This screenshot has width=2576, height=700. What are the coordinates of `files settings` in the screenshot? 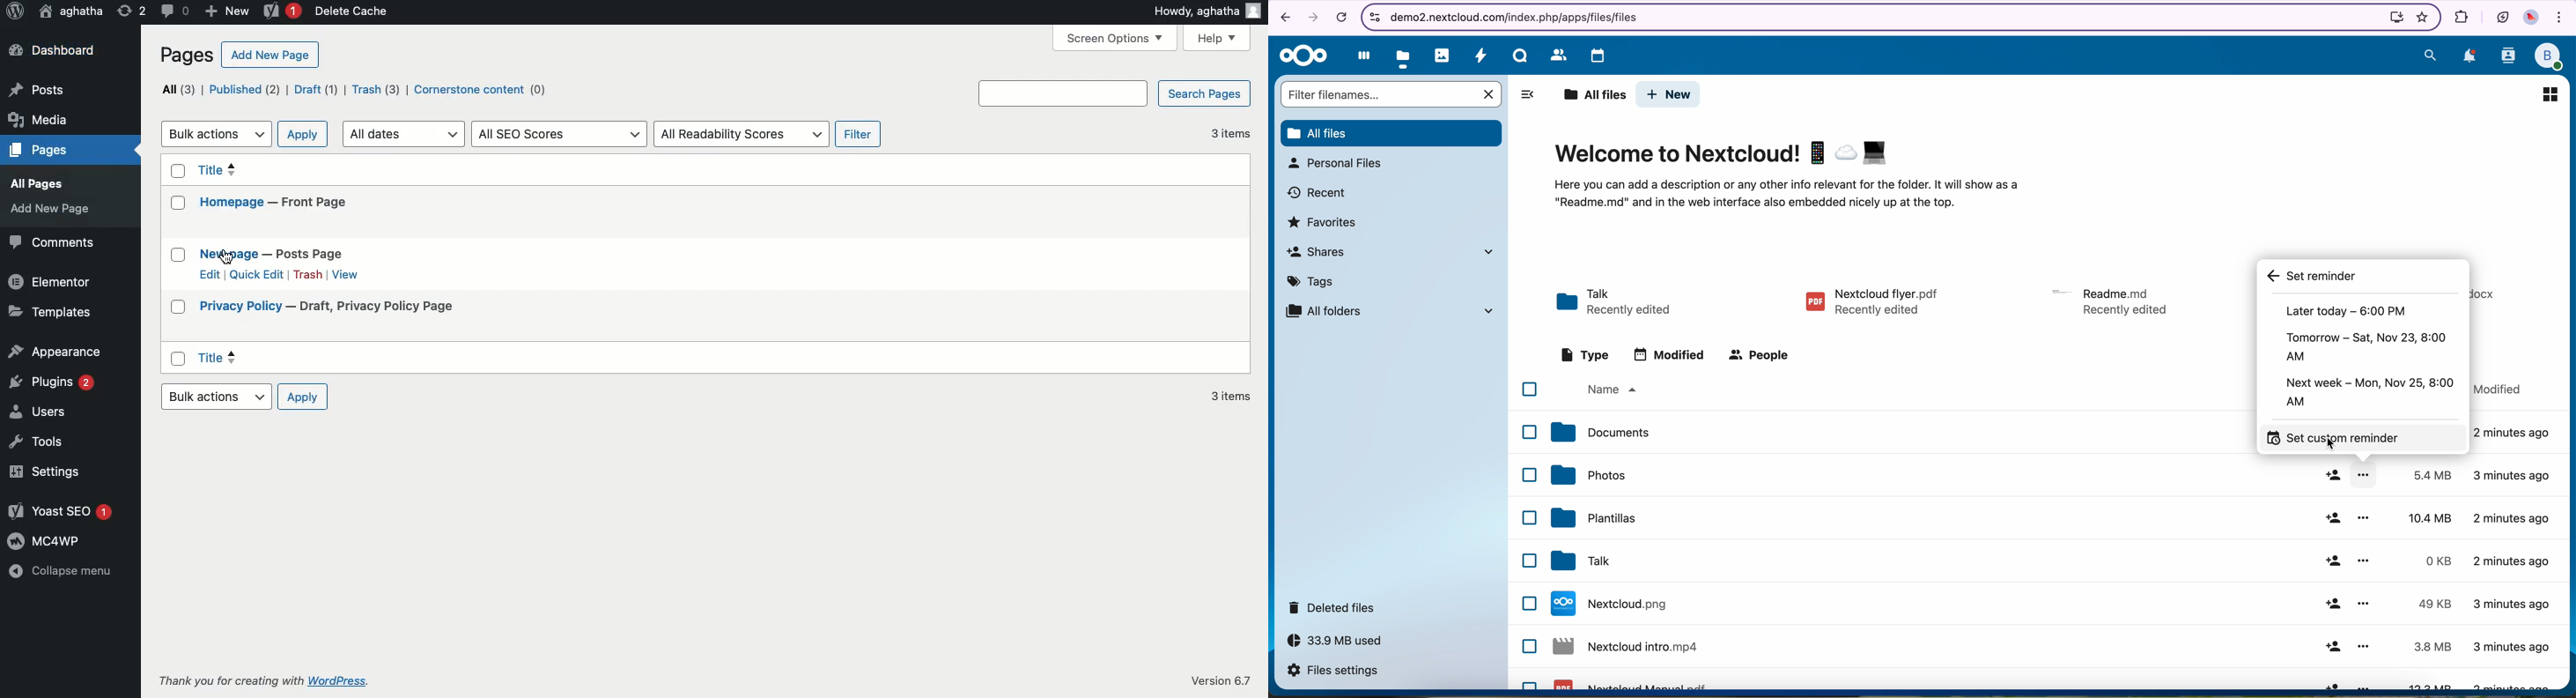 It's located at (1333, 671).